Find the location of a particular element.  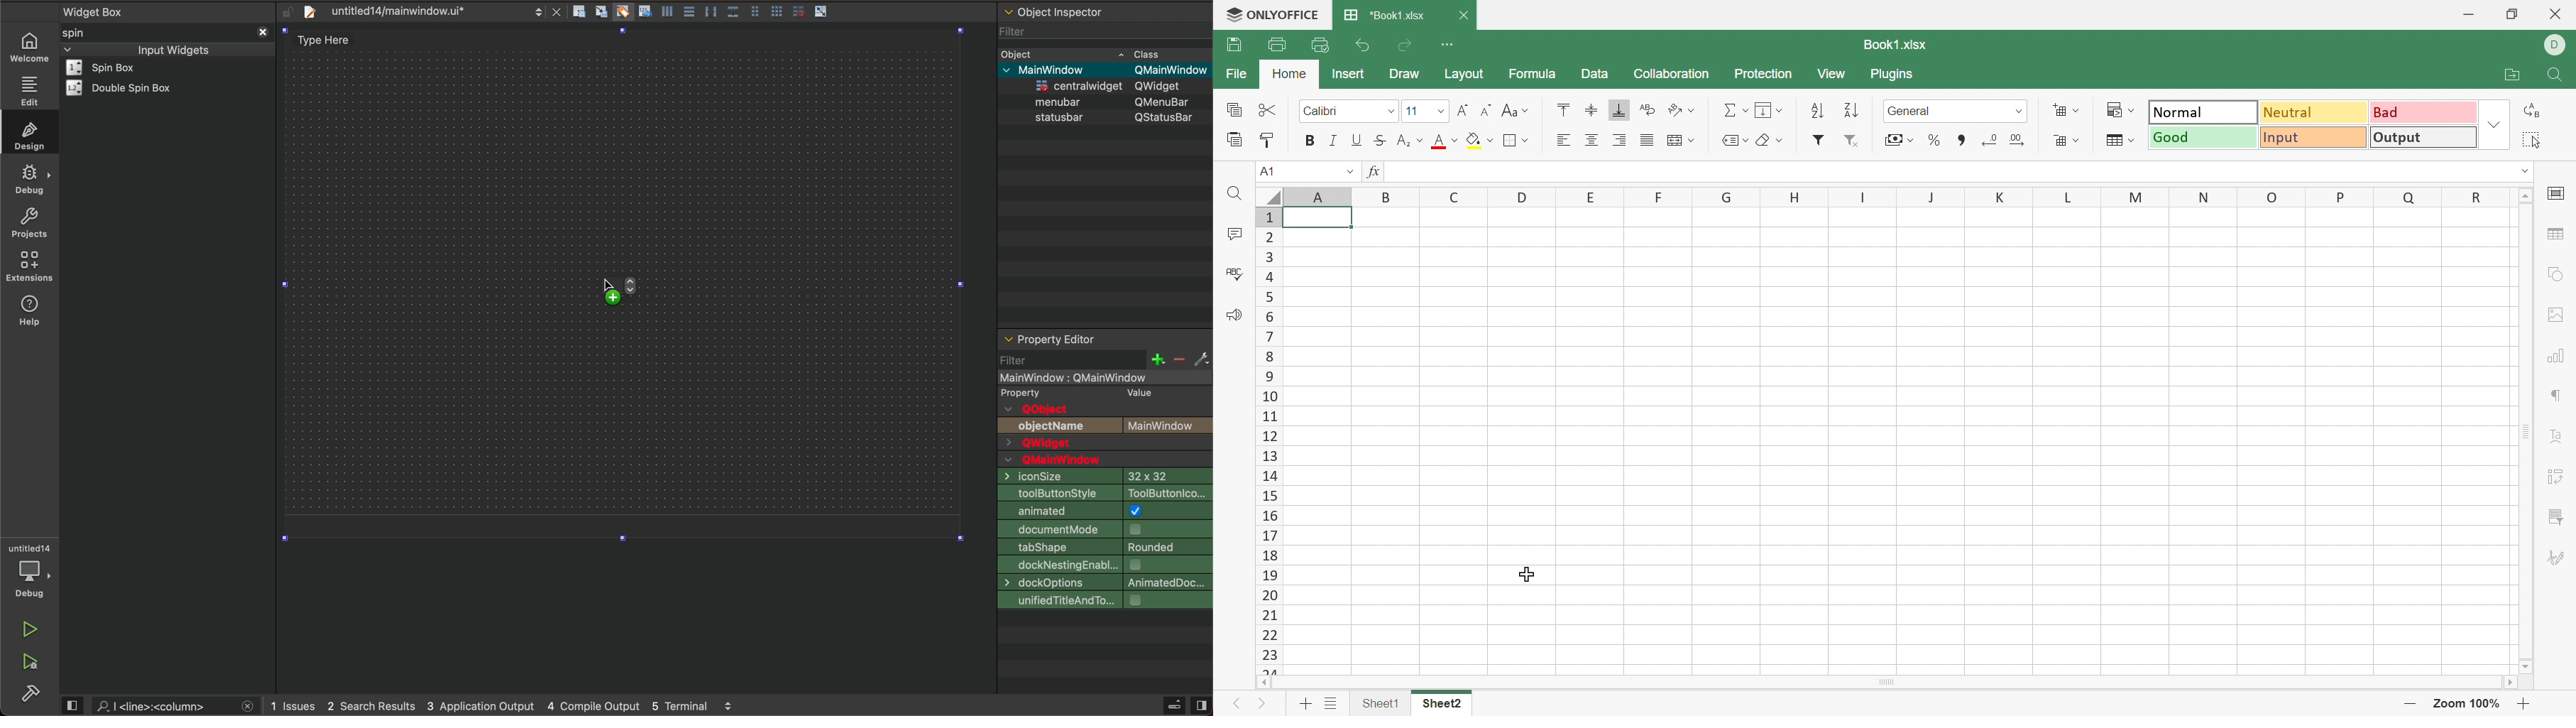

Chart settings is located at coordinates (2558, 354).